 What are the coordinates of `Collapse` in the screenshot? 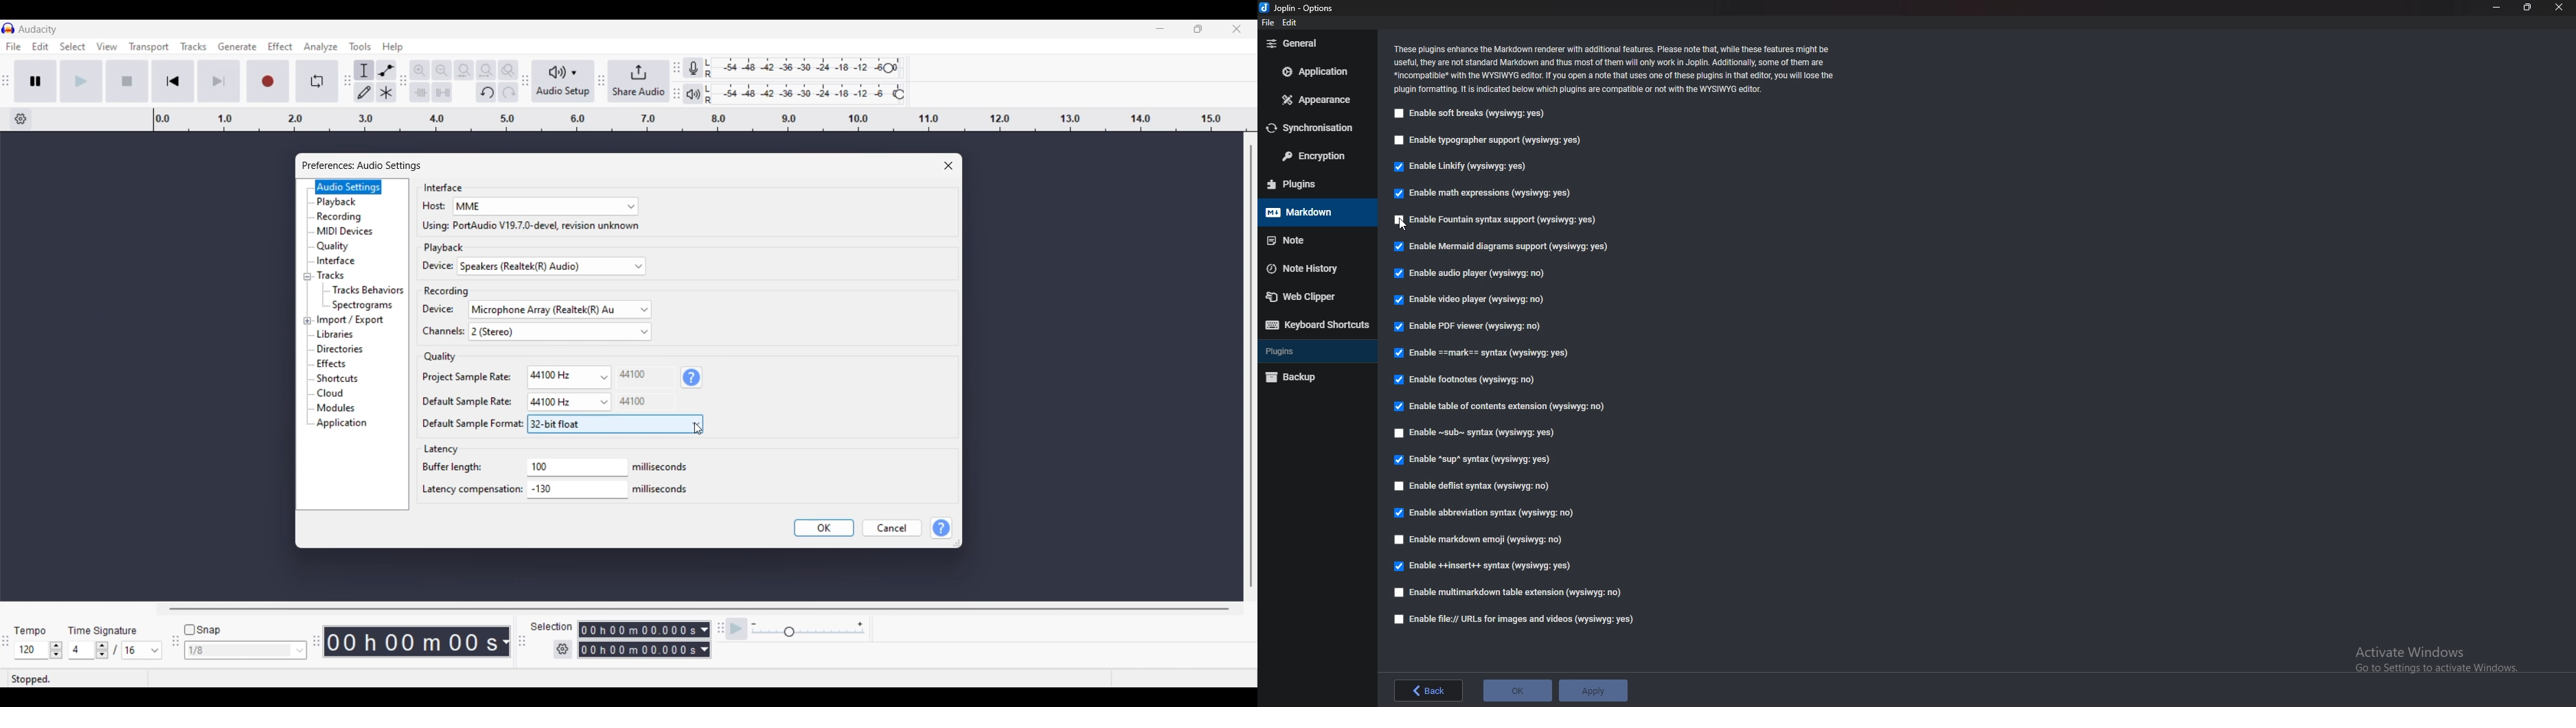 It's located at (307, 277).